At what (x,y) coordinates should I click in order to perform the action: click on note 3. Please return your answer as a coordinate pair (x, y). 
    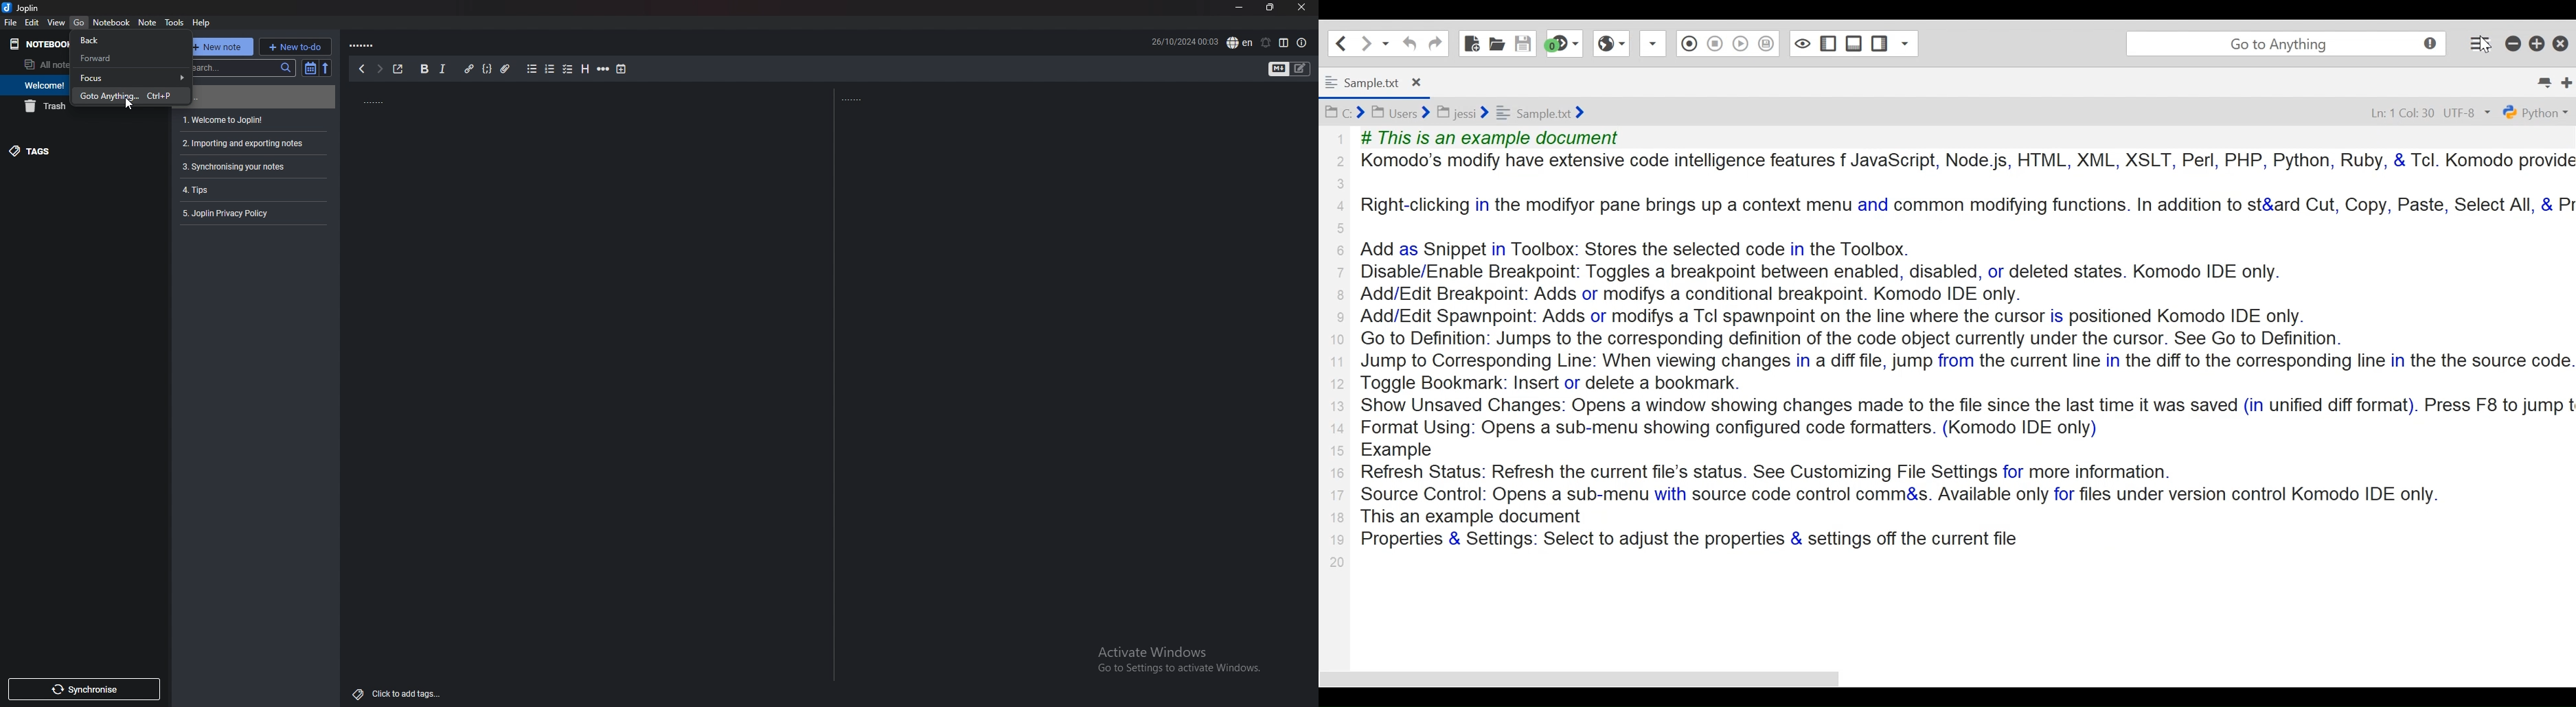
    Looking at the image, I should click on (251, 143).